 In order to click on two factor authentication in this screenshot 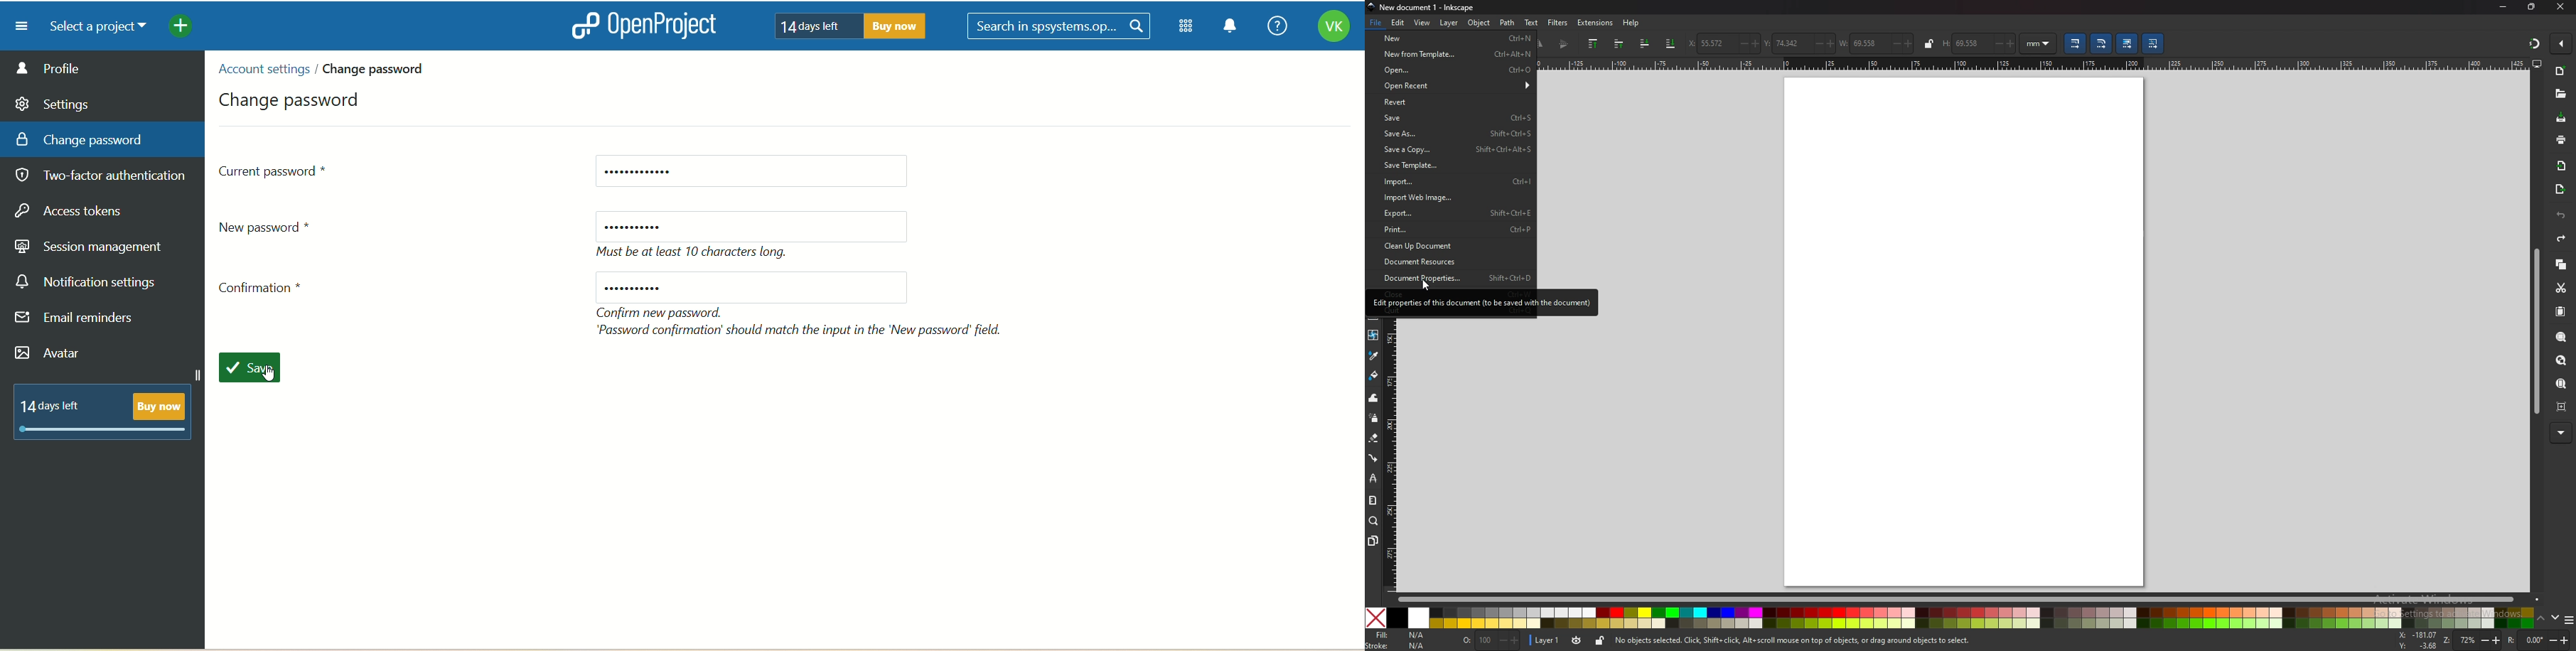, I will do `click(106, 177)`.